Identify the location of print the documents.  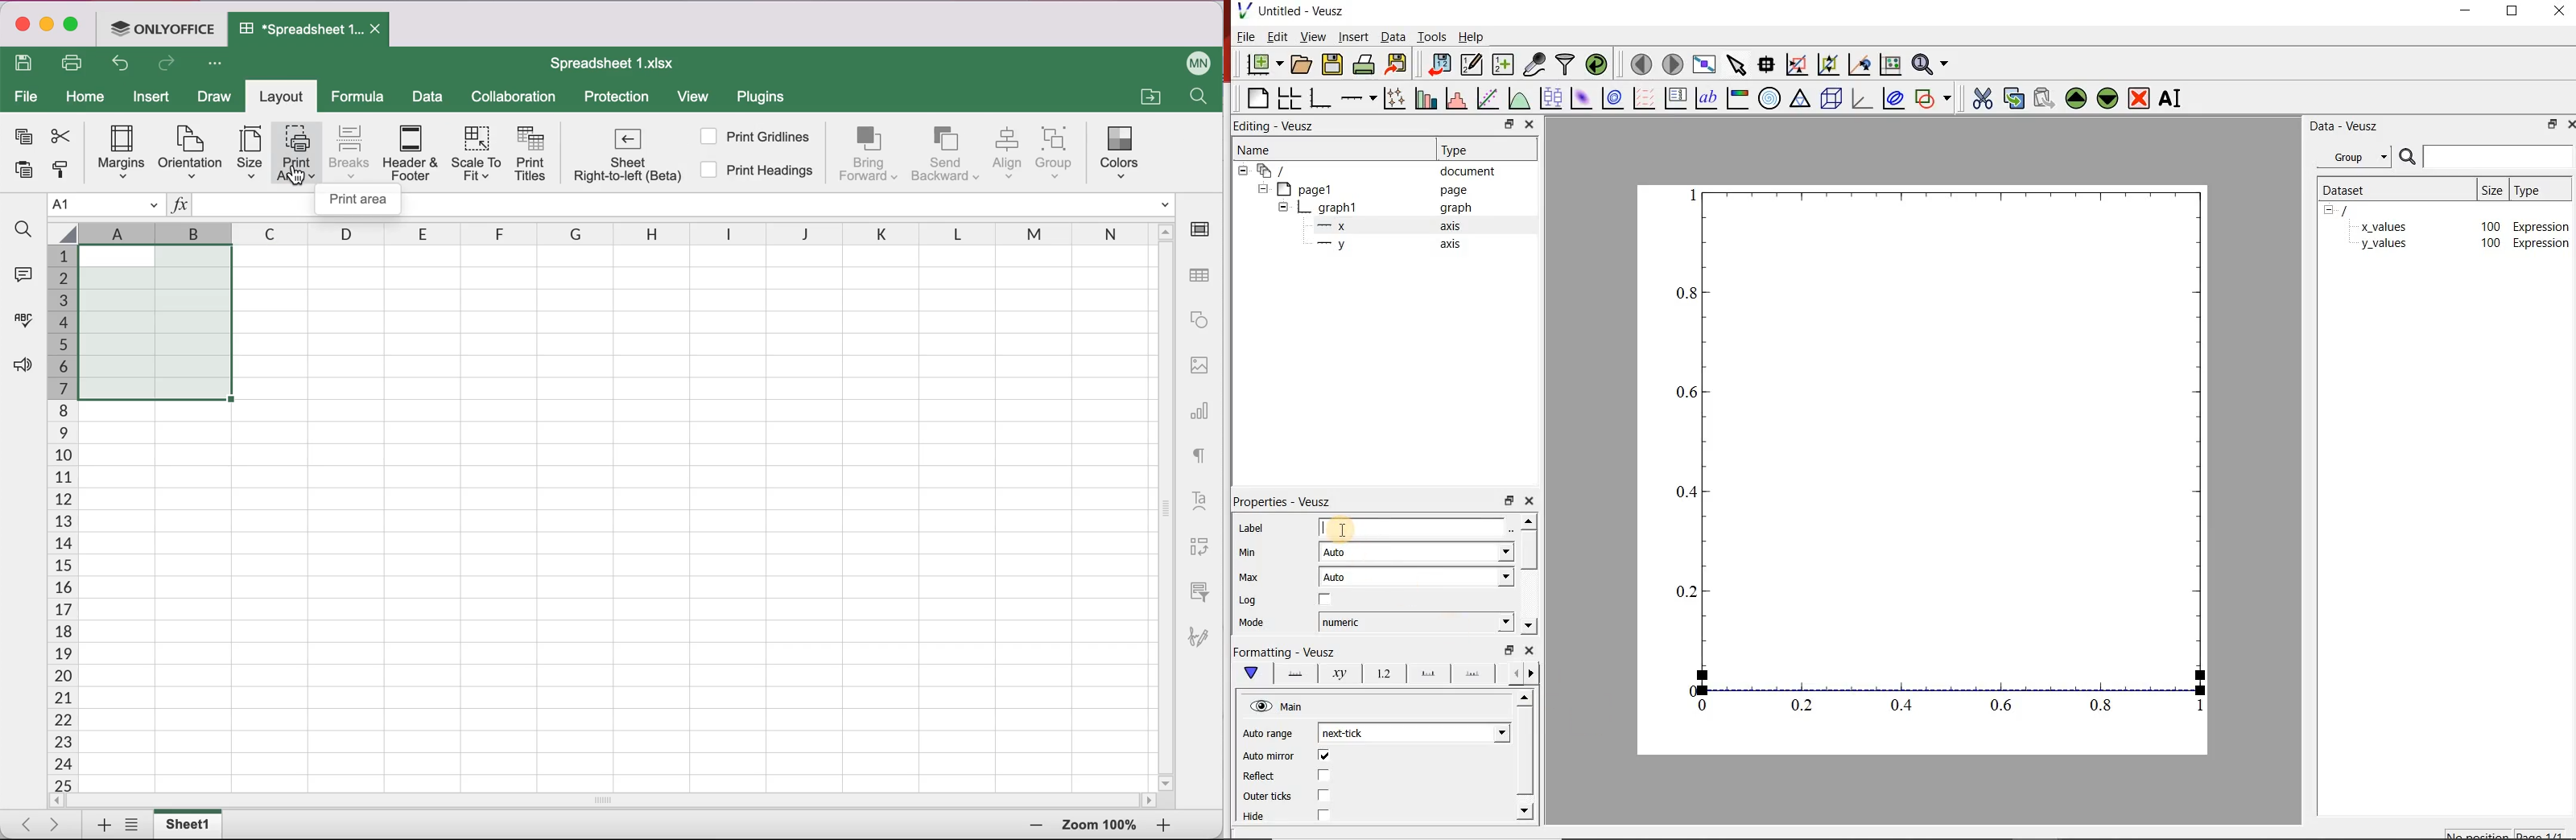
(1364, 64).